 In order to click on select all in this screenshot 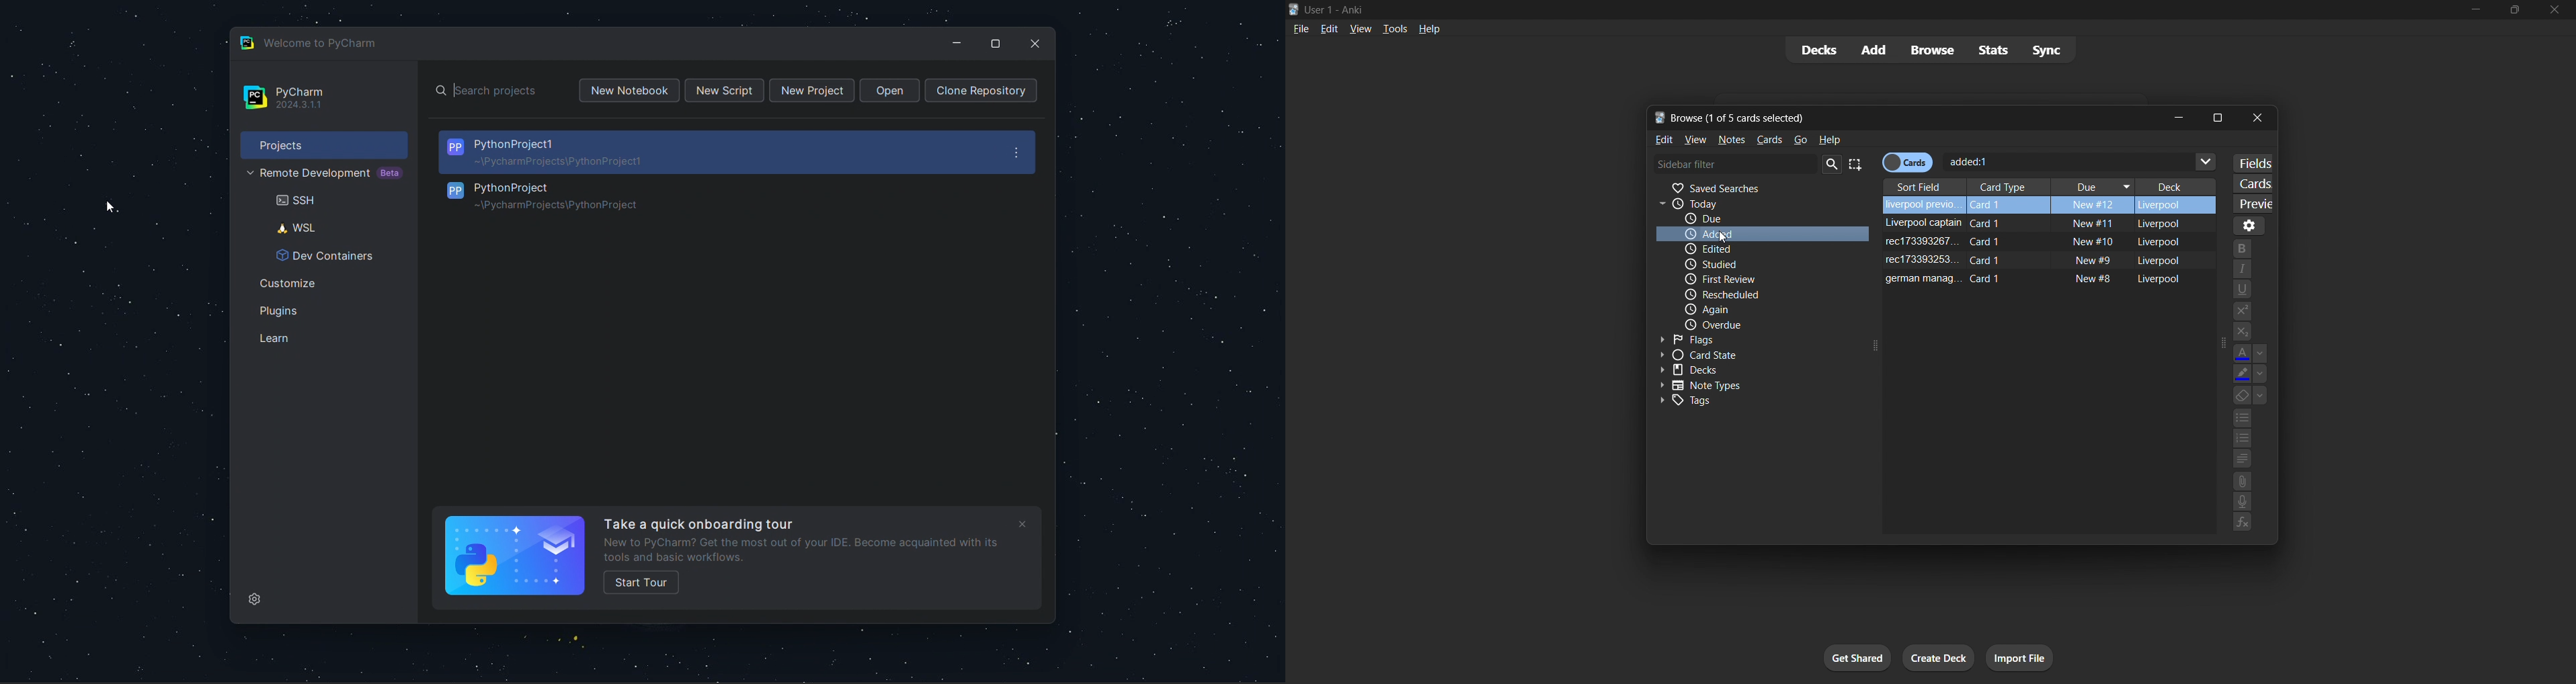, I will do `click(1857, 162)`.